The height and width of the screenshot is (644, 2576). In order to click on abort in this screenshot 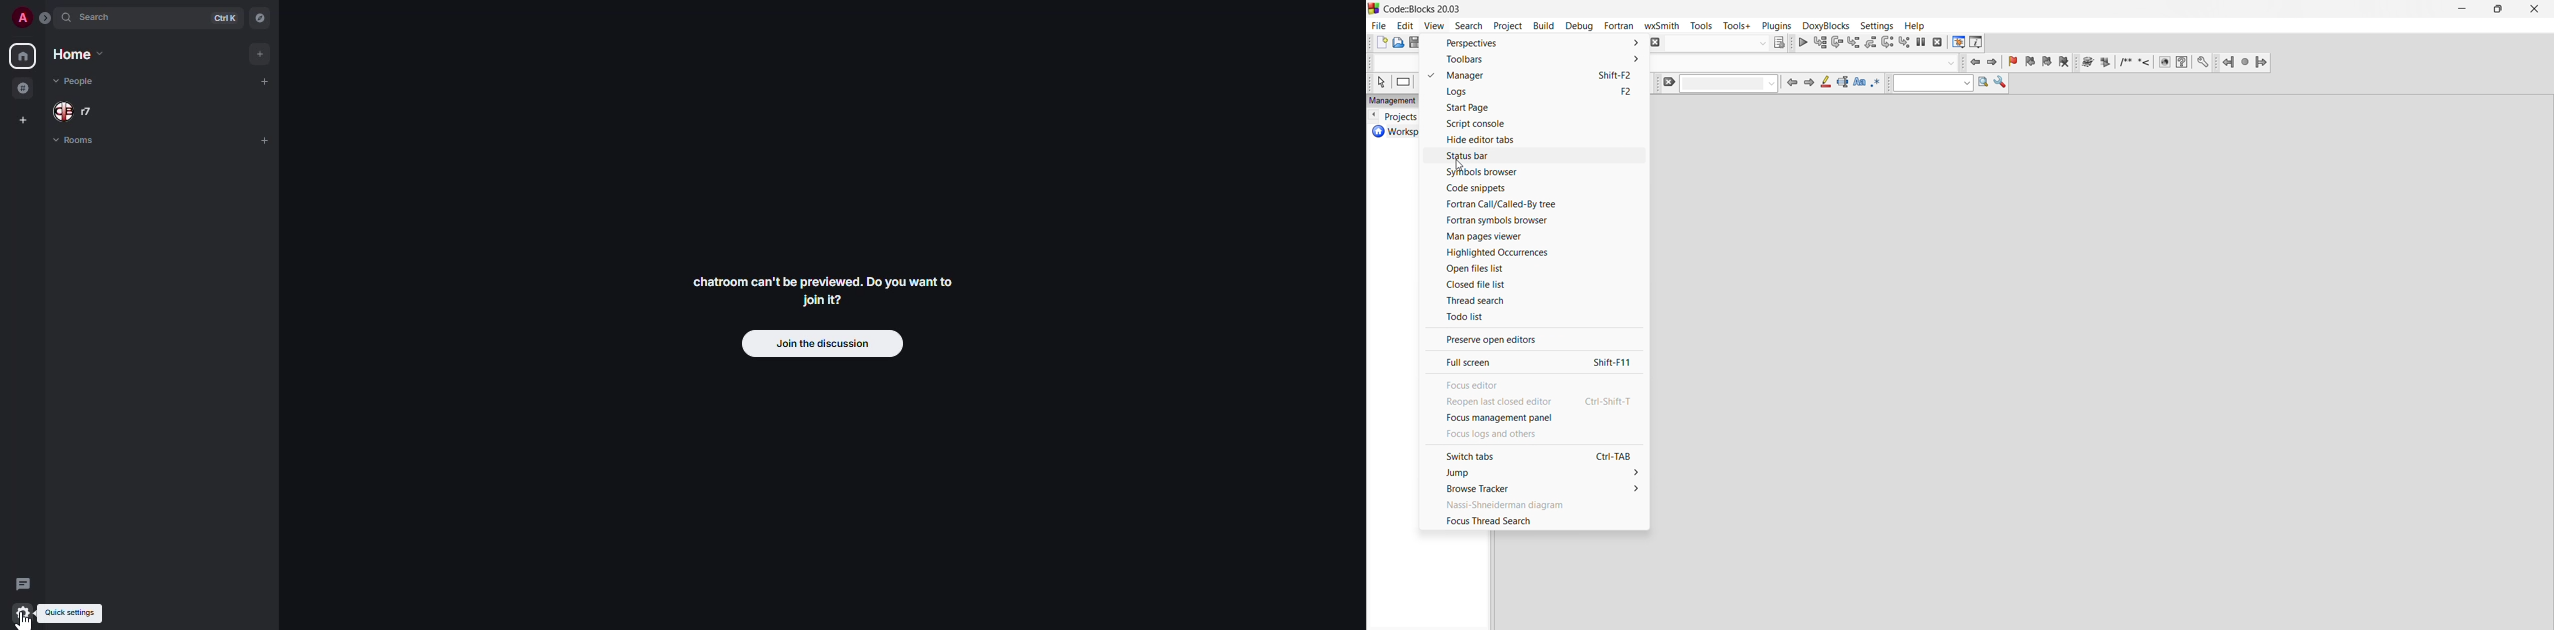, I will do `click(1656, 44)`.